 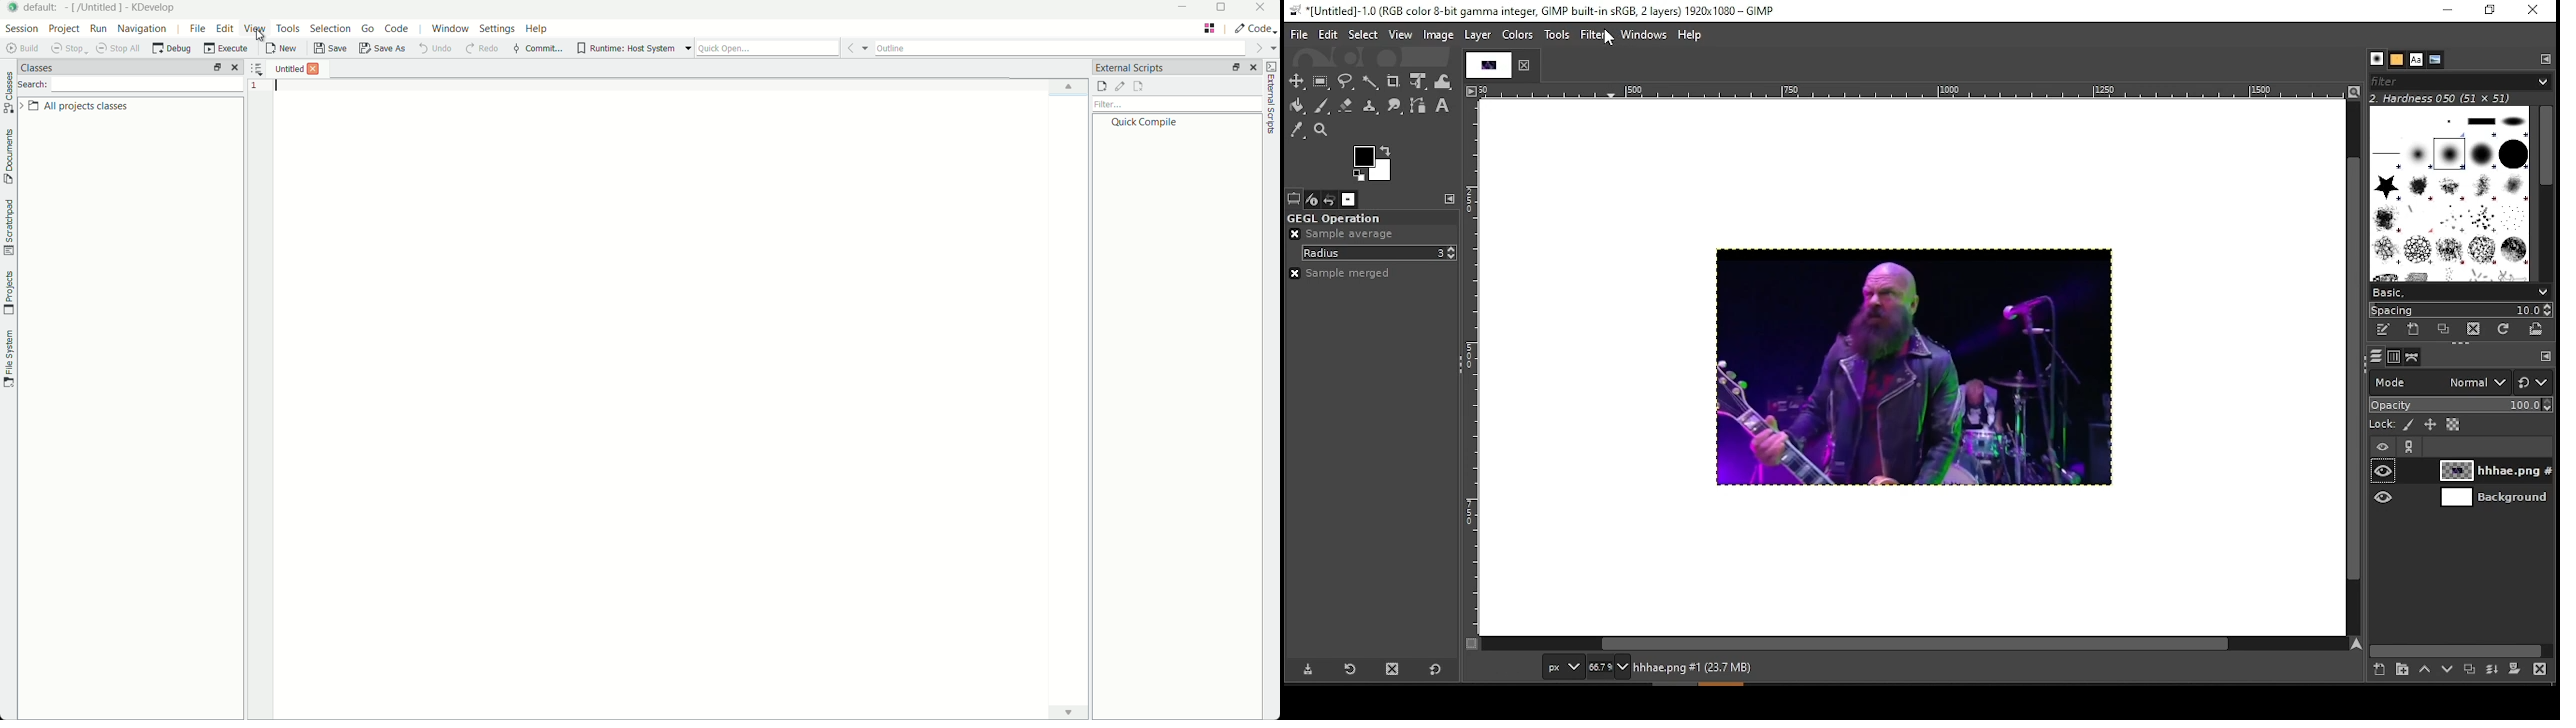 What do you see at coordinates (2377, 672) in the screenshot?
I see `new layer` at bounding box center [2377, 672].